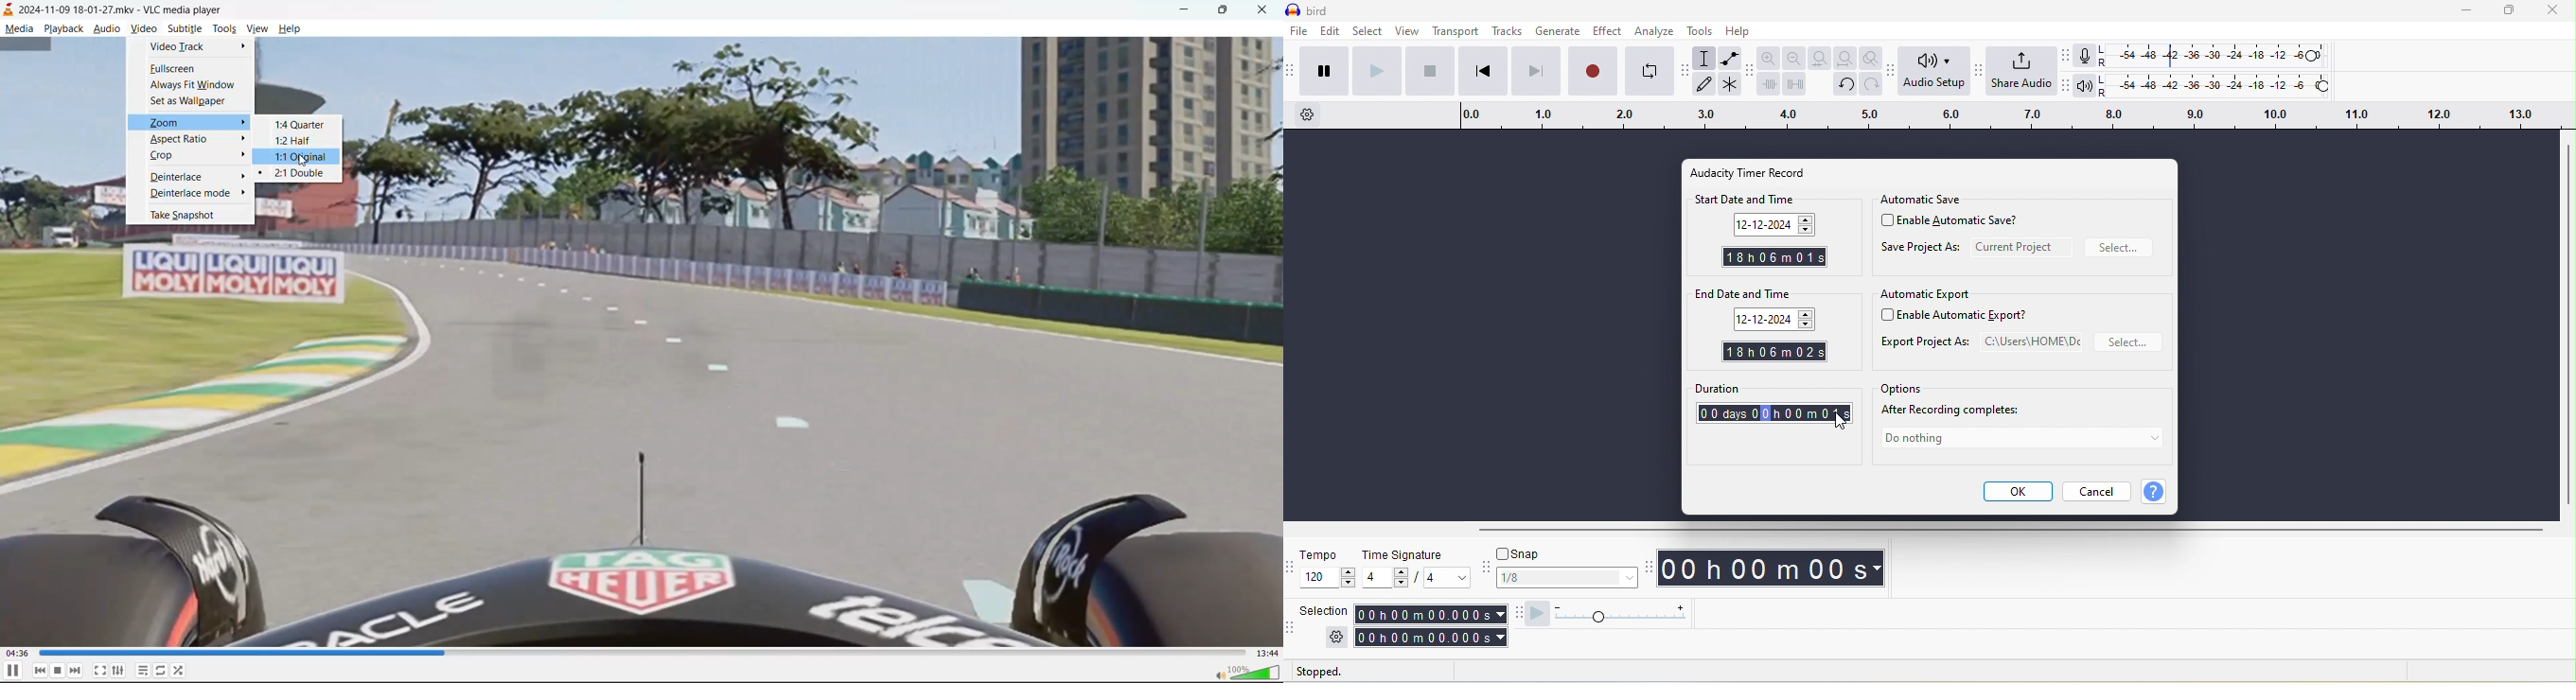  Describe the element at coordinates (2467, 13) in the screenshot. I see `minimize` at that location.